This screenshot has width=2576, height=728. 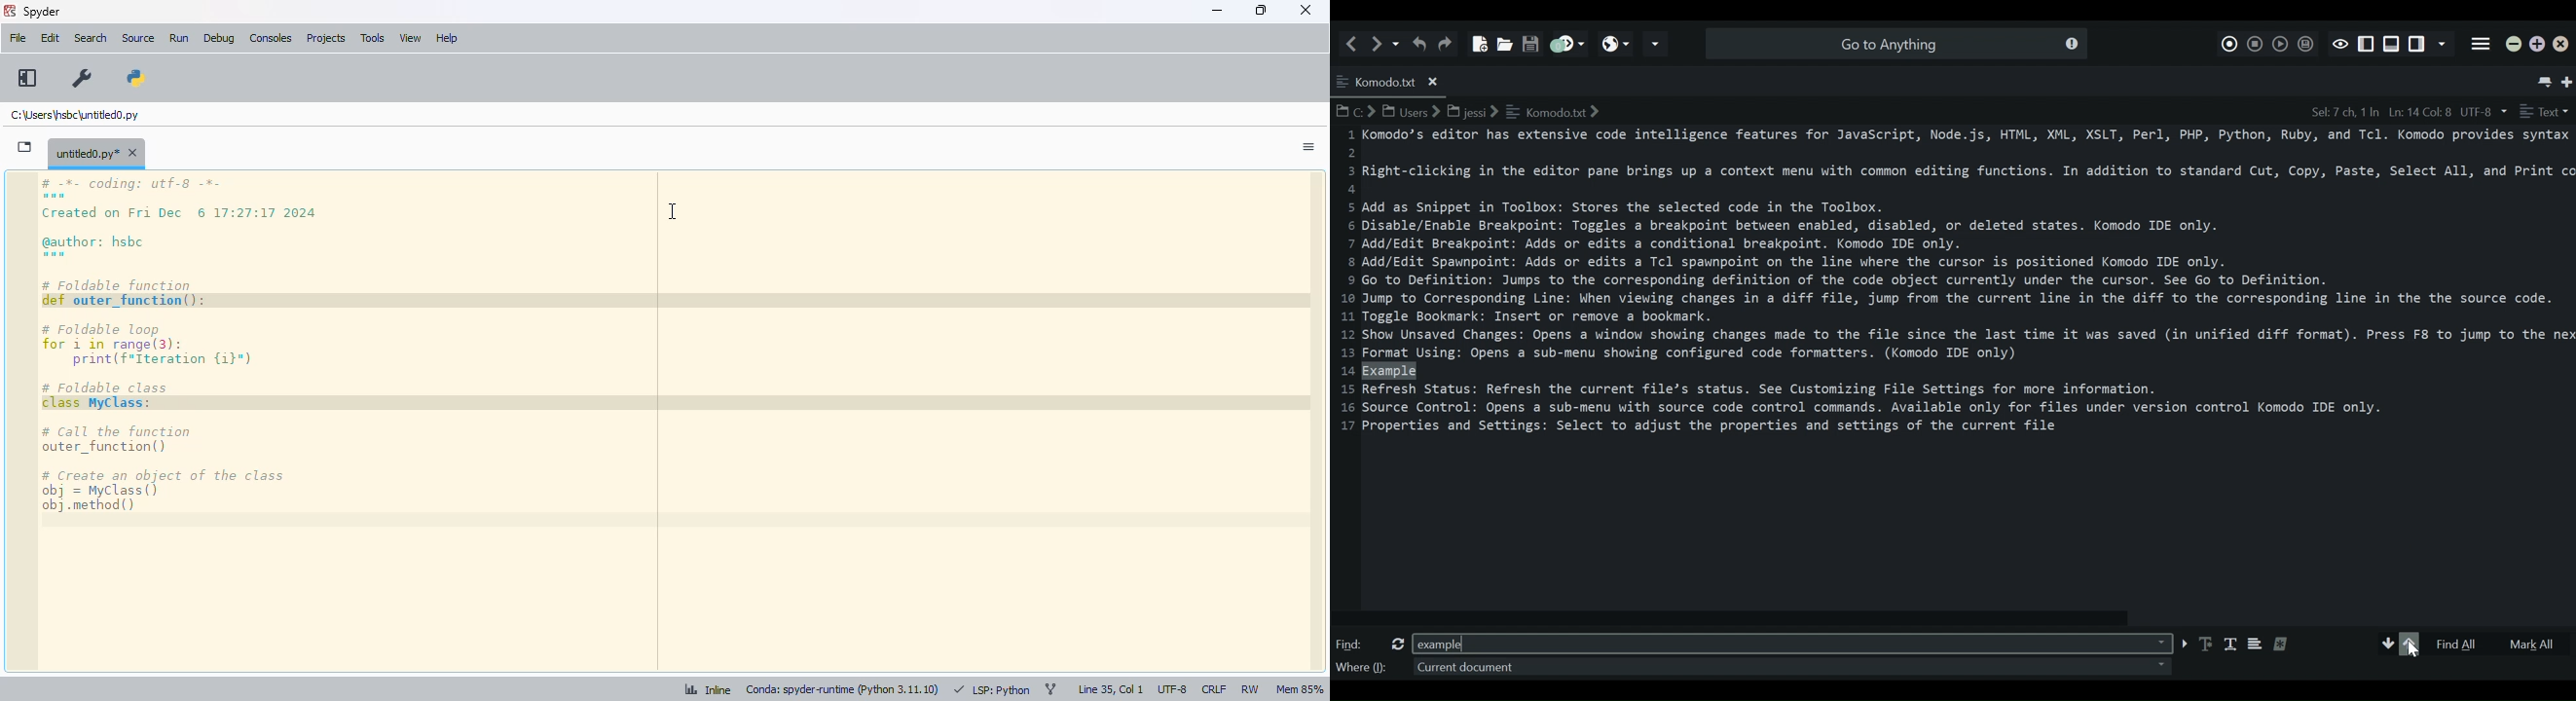 I want to click on cursor, so click(x=673, y=211).